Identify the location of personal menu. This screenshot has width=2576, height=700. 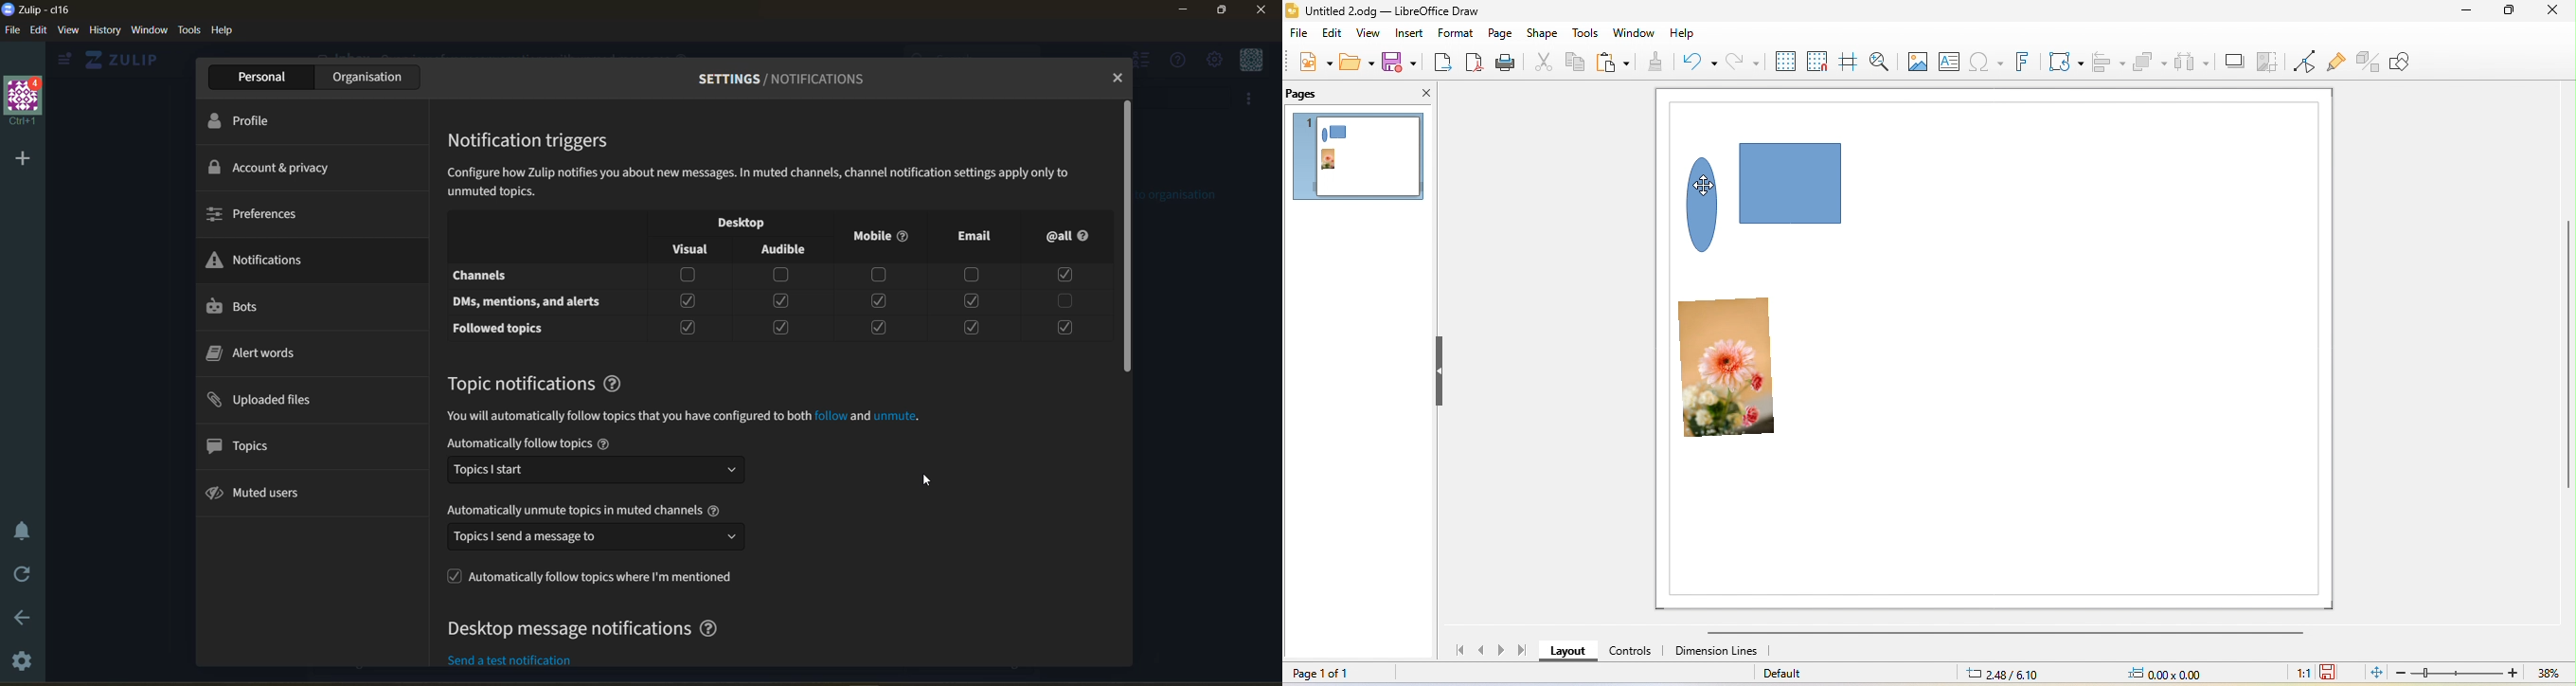
(1252, 60).